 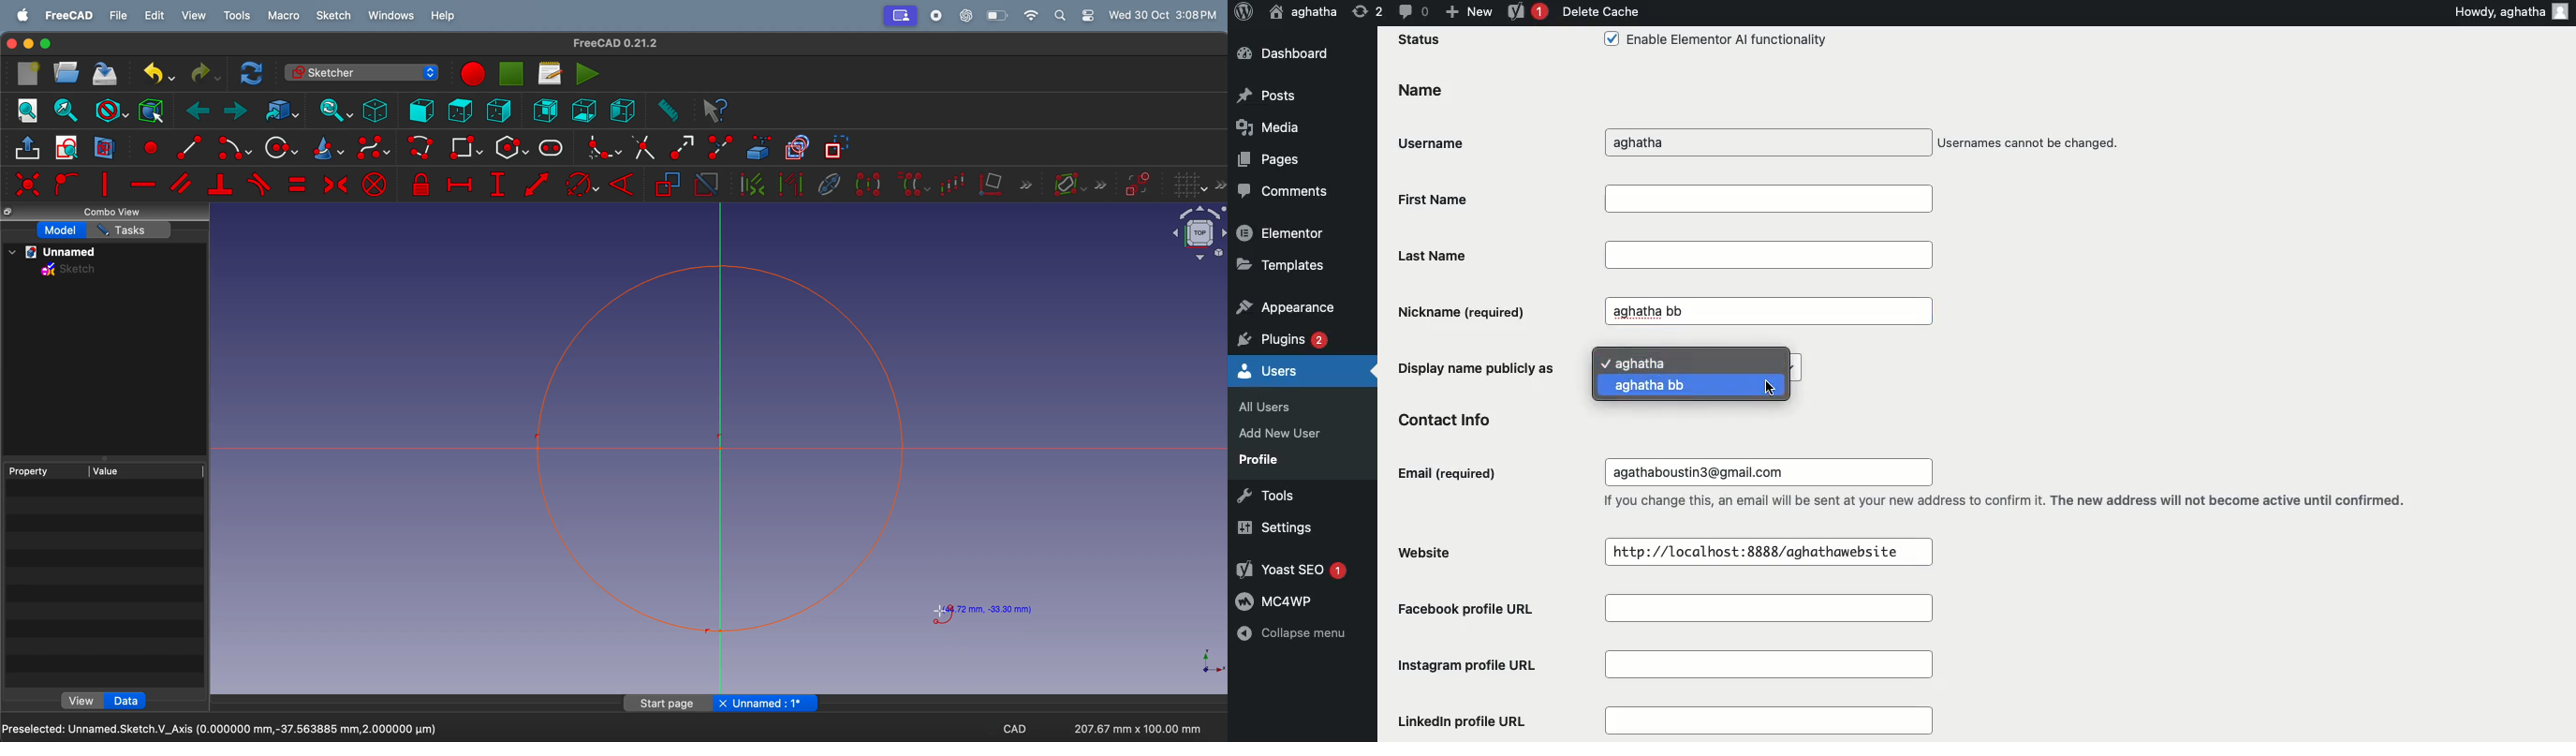 I want to click on whats this?, so click(x=717, y=111).